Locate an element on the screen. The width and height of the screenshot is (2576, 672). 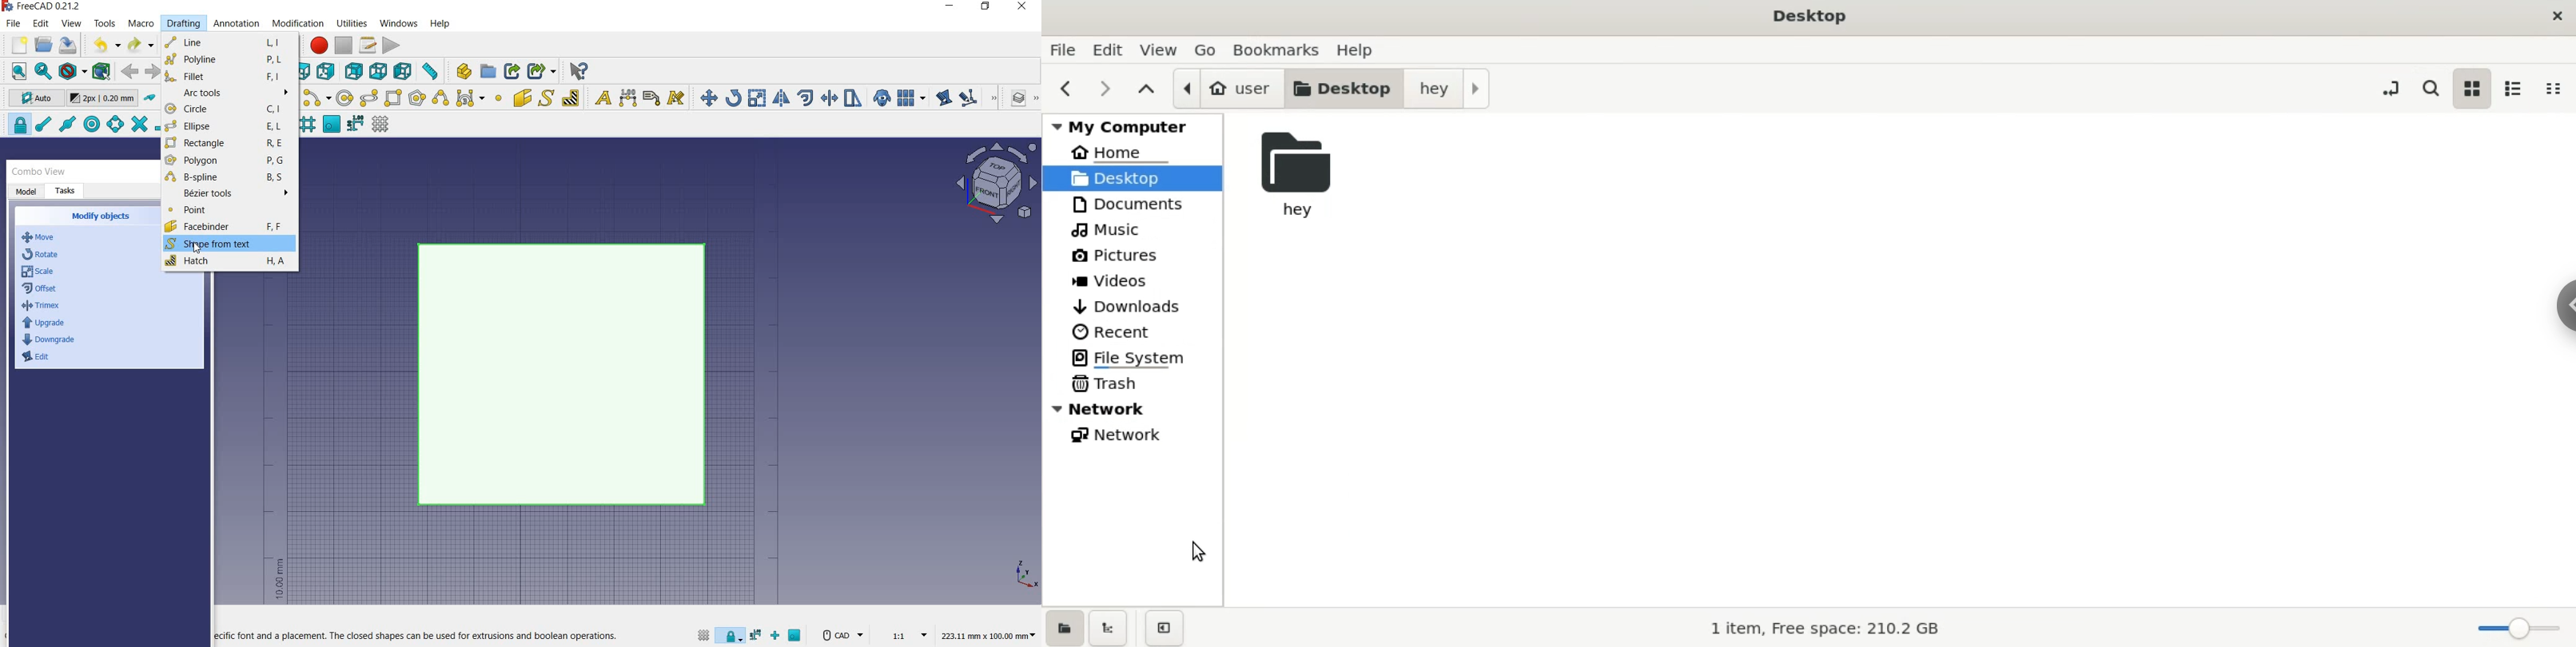
execute macro is located at coordinates (392, 45).